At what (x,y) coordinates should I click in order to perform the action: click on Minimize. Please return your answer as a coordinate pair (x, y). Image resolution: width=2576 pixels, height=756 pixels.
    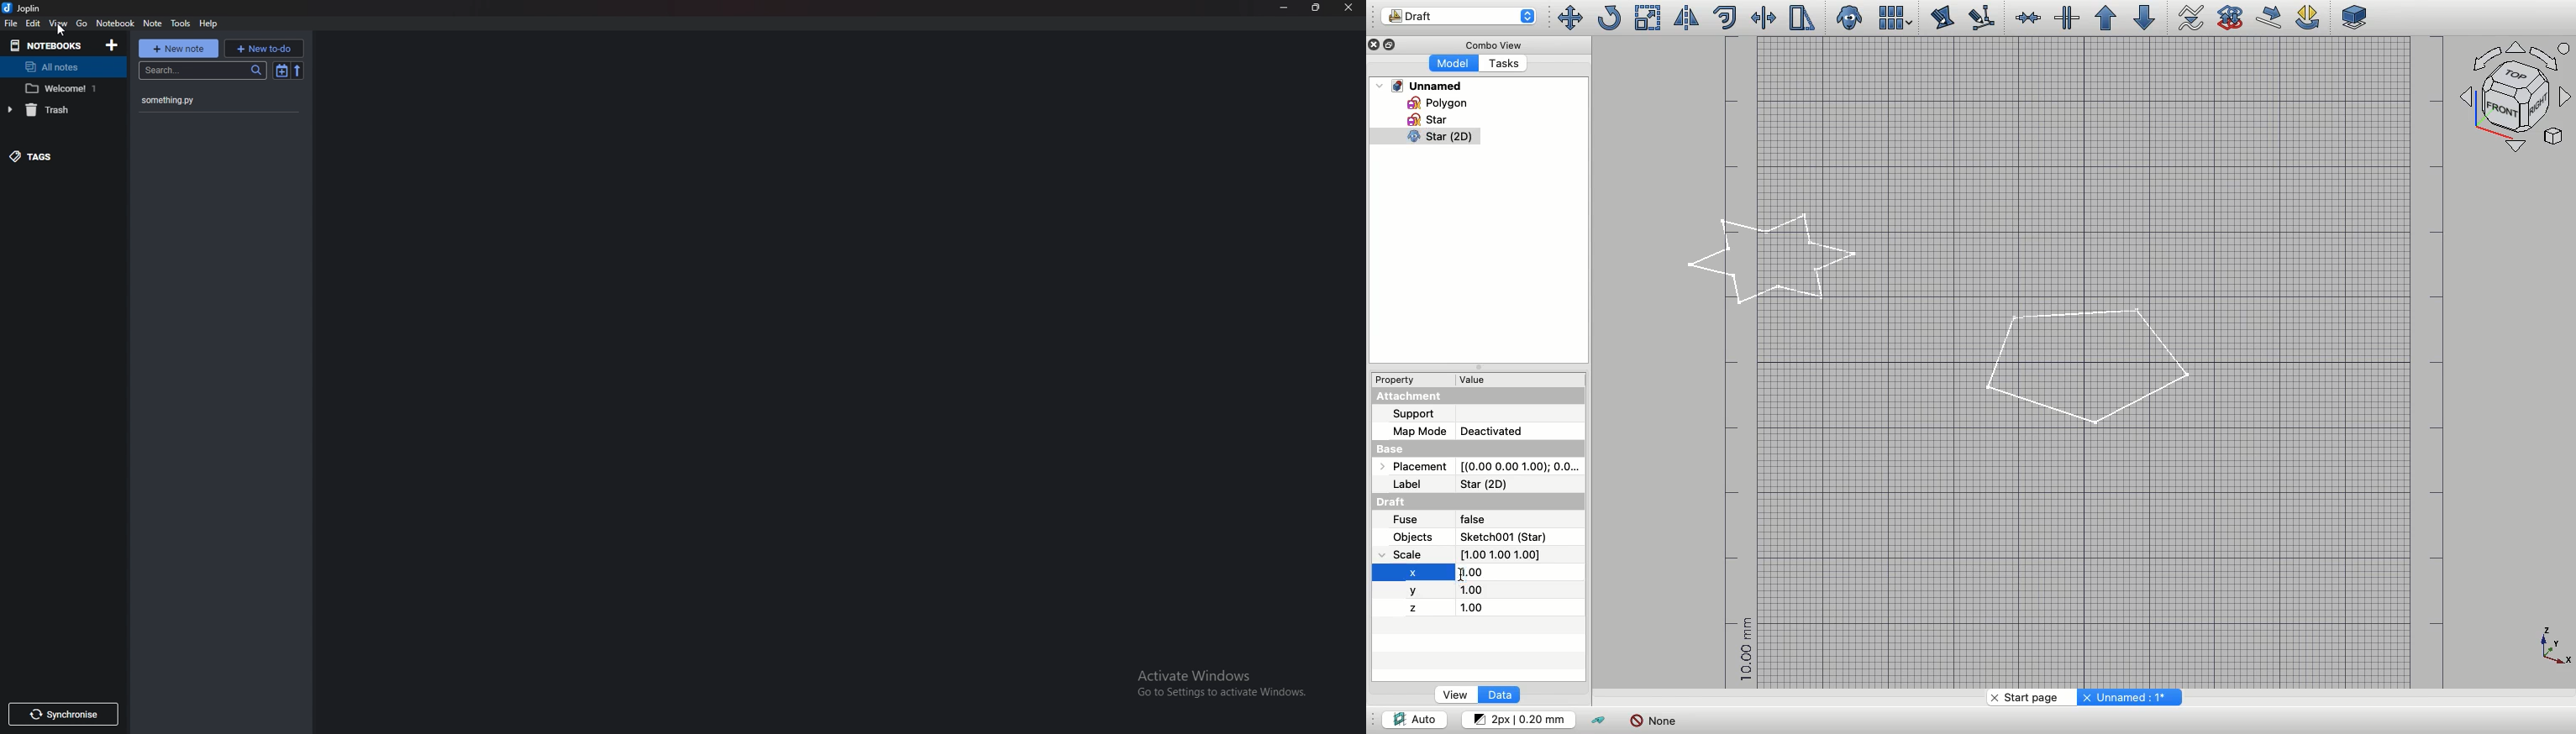
    Looking at the image, I should click on (1286, 7).